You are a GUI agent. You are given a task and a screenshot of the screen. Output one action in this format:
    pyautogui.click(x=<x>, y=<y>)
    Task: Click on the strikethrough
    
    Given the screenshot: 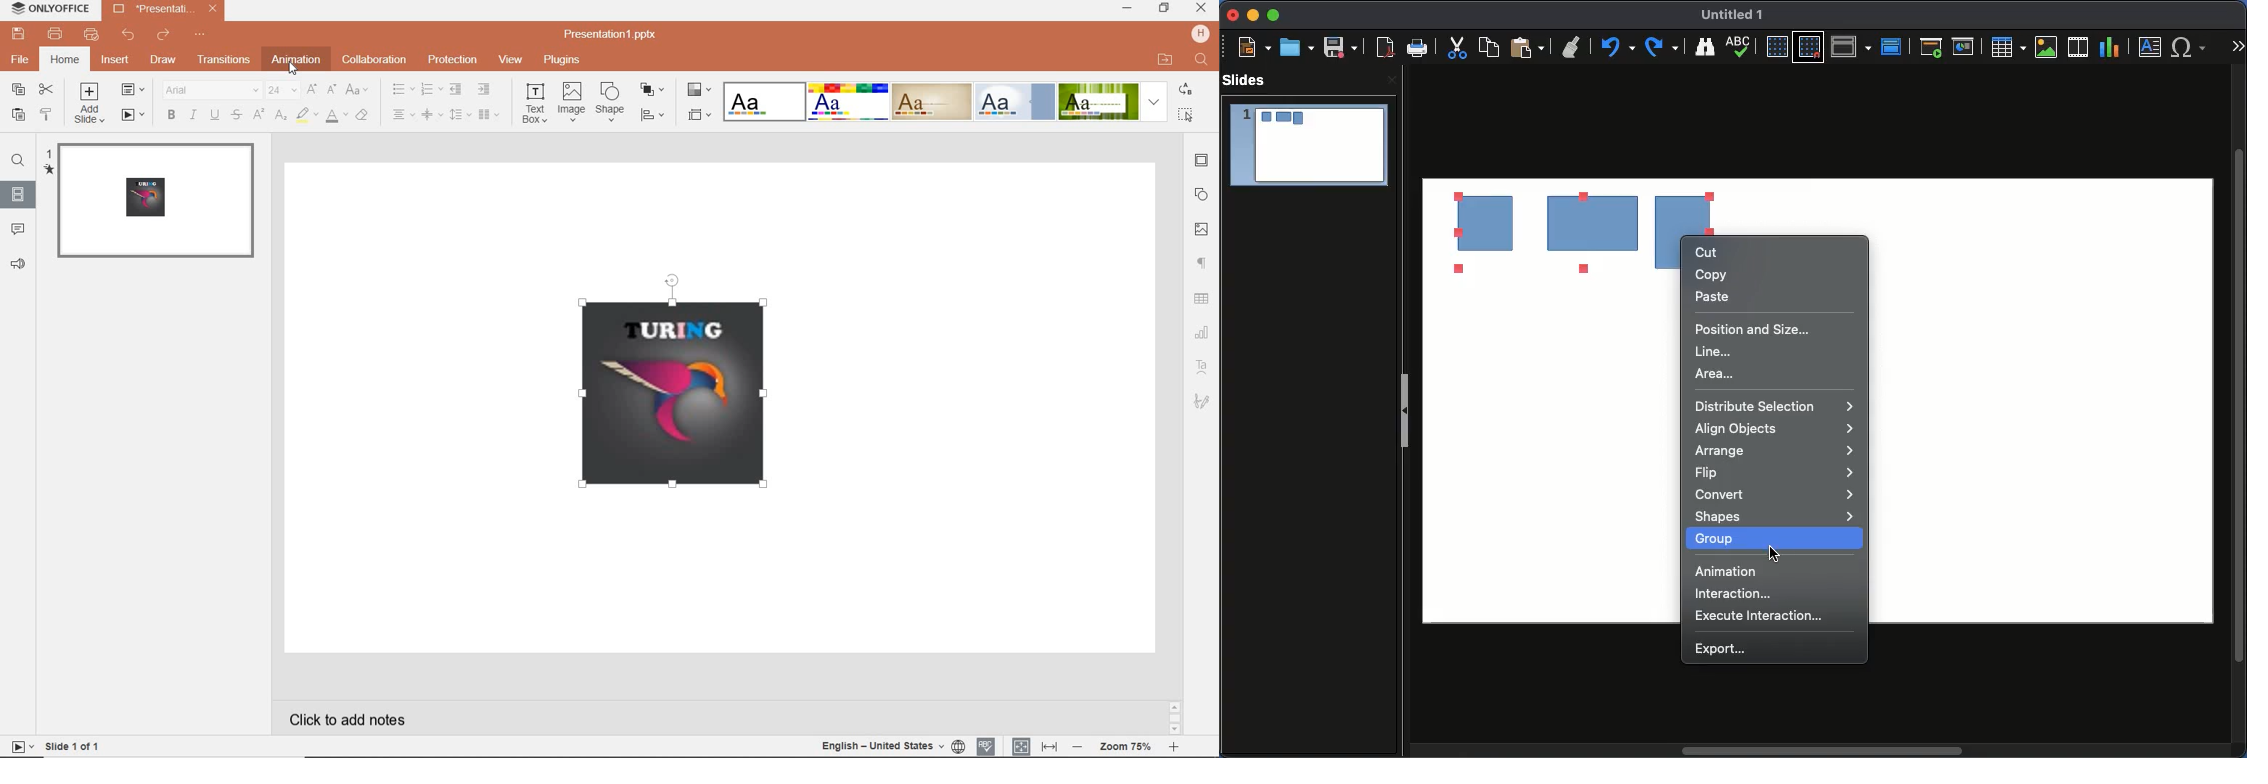 What is the action you would take?
    pyautogui.click(x=235, y=115)
    